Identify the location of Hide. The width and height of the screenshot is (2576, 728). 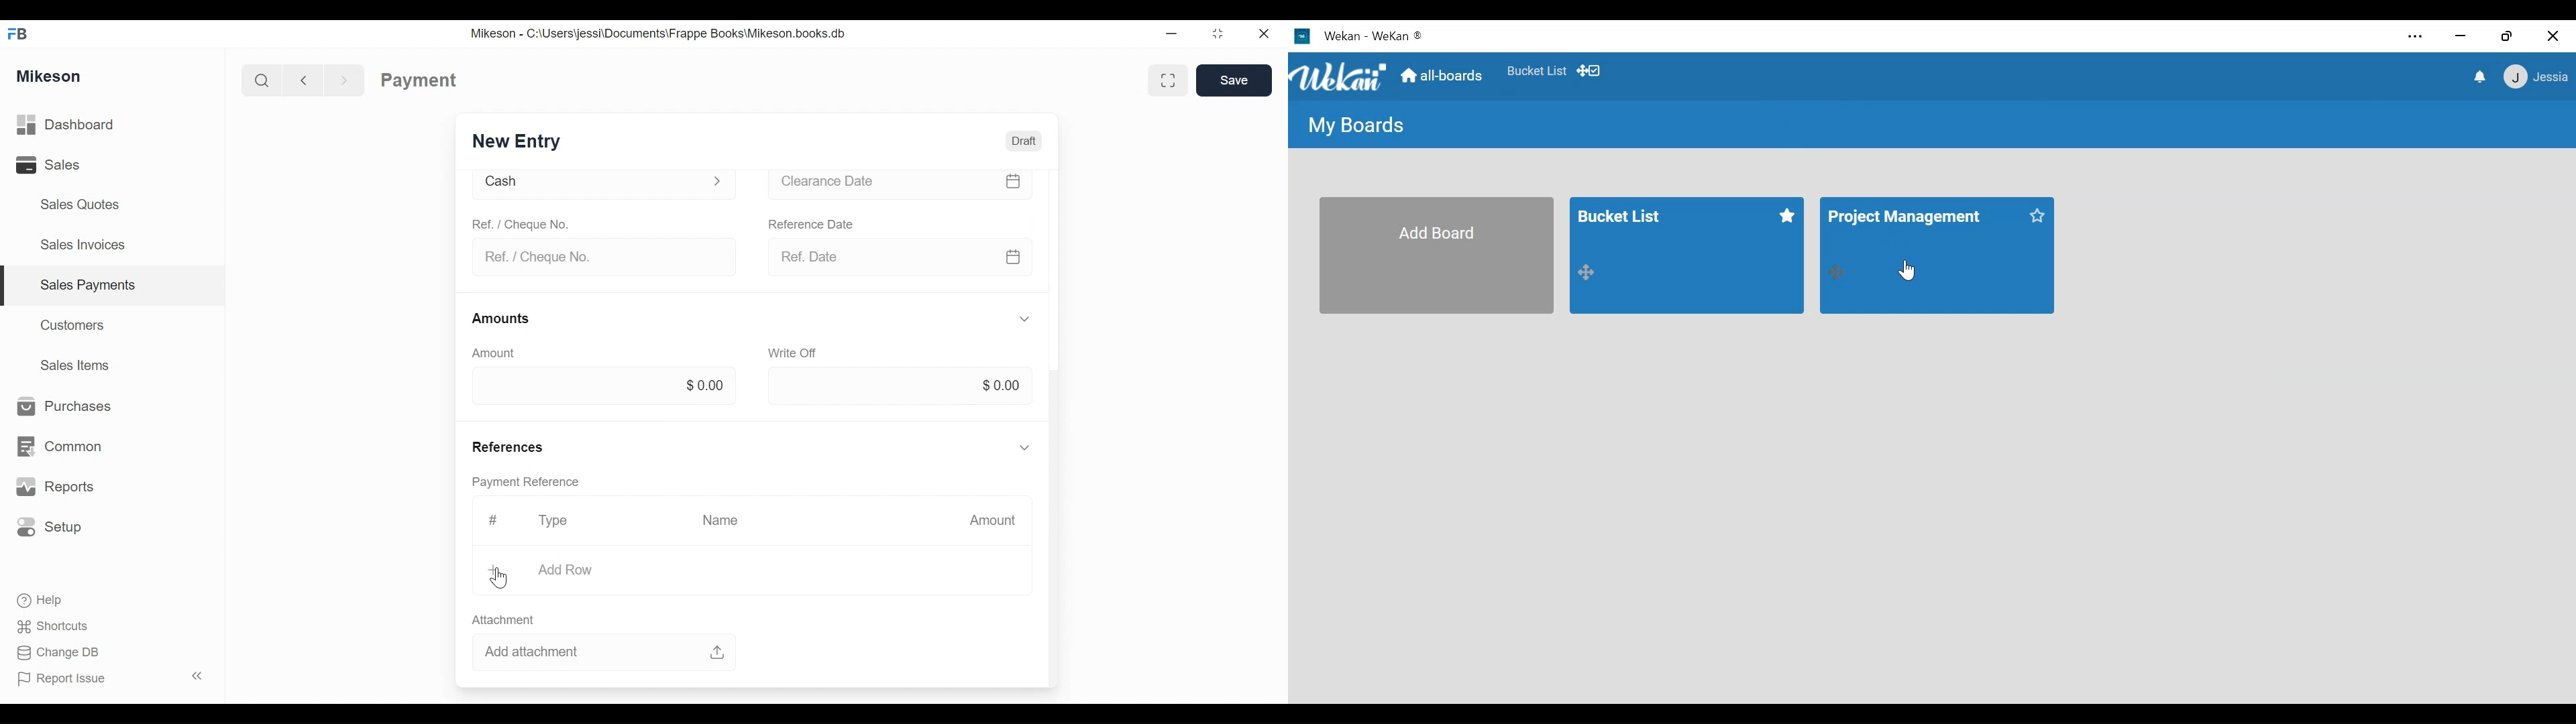
(1024, 318).